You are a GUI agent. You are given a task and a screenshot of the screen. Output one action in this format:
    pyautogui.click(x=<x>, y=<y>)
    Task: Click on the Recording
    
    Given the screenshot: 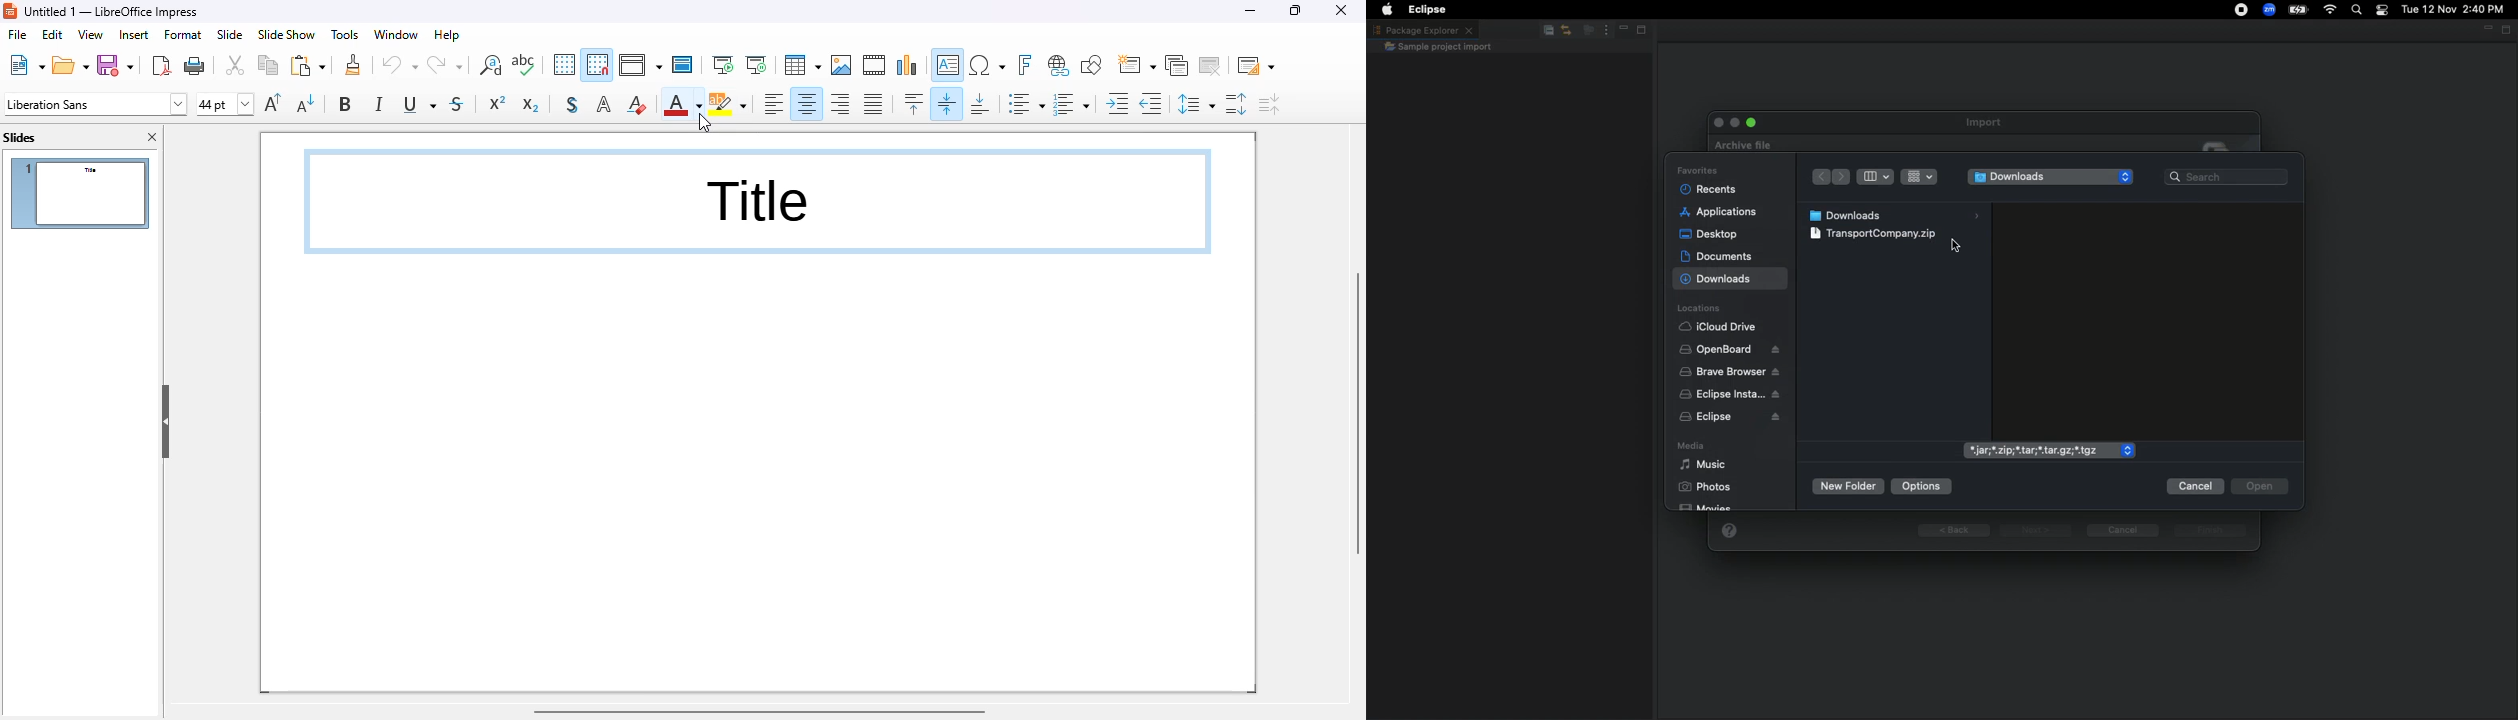 What is the action you would take?
    pyautogui.click(x=2234, y=11)
    